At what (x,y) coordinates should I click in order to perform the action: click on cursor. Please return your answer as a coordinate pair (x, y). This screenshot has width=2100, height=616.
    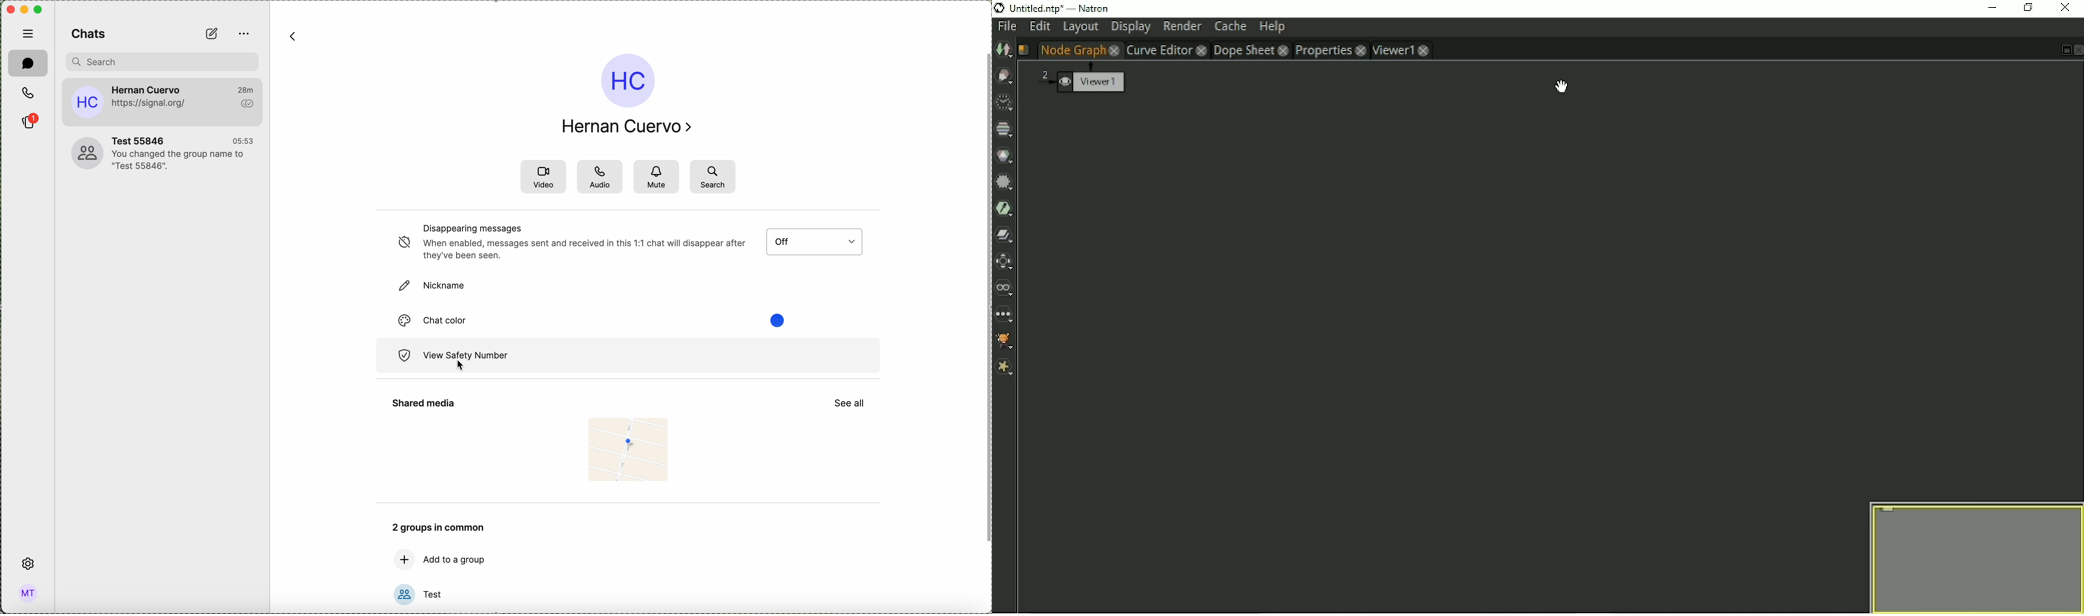
    Looking at the image, I should click on (460, 367).